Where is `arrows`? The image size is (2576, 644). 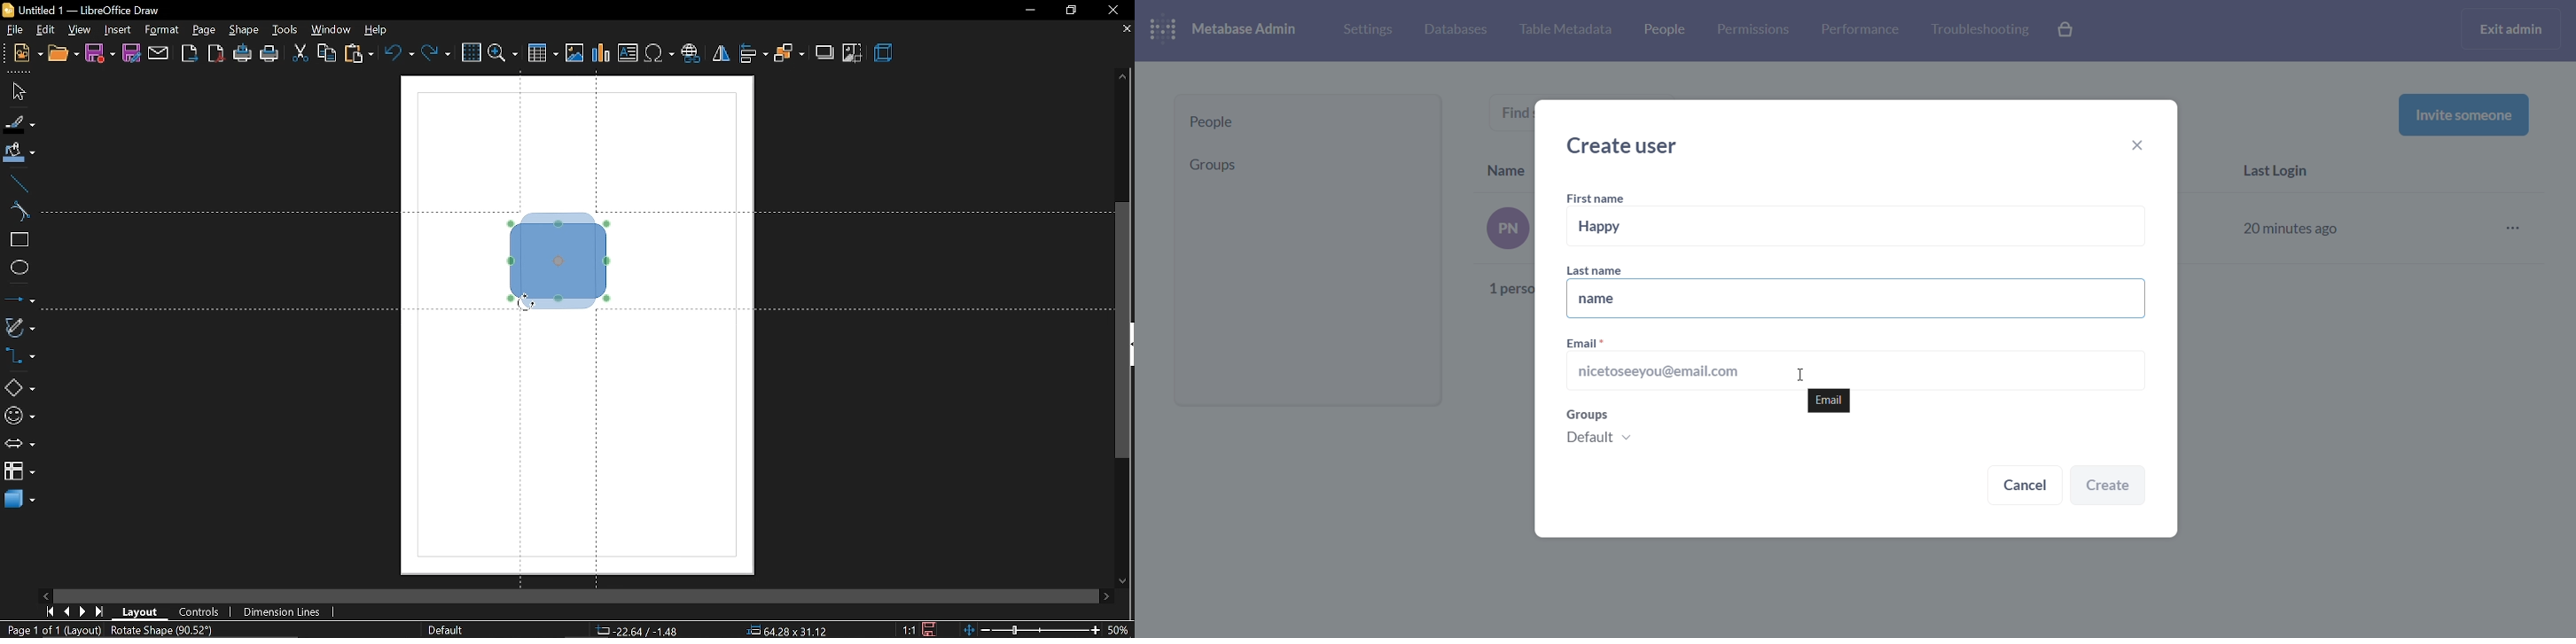 arrows is located at coordinates (19, 443).